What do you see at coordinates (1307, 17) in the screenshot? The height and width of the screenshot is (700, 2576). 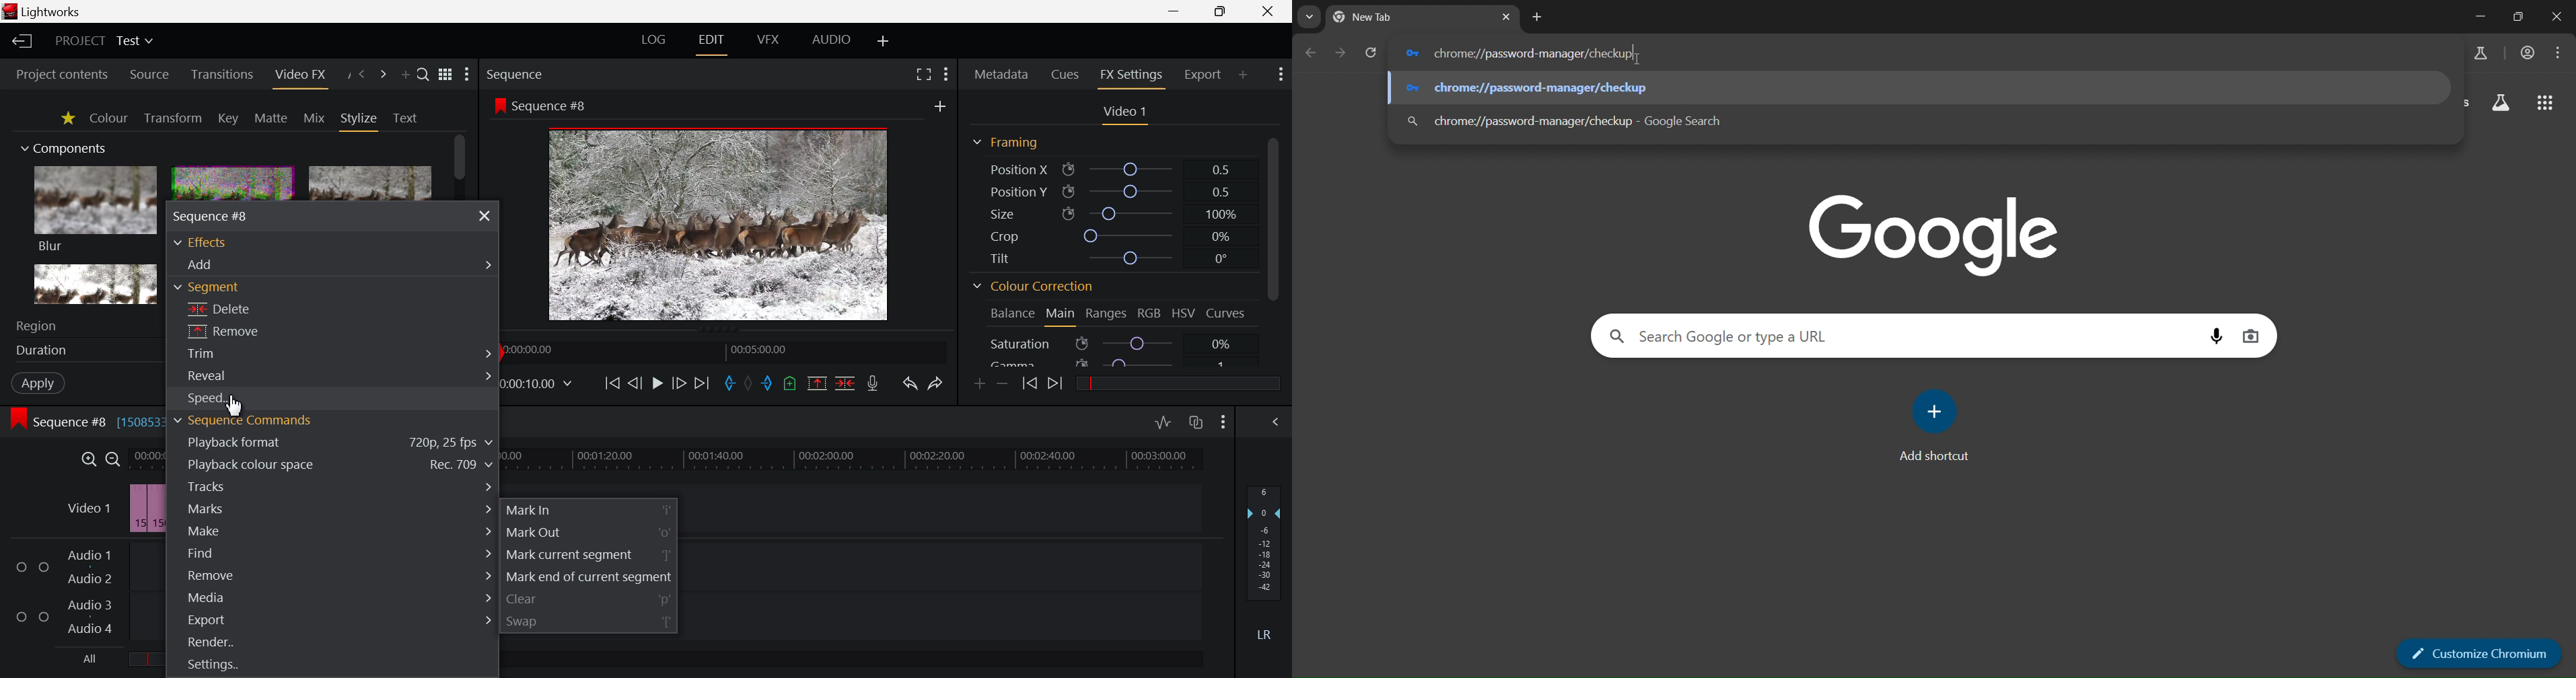 I see `search tabs` at bounding box center [1307, 17].